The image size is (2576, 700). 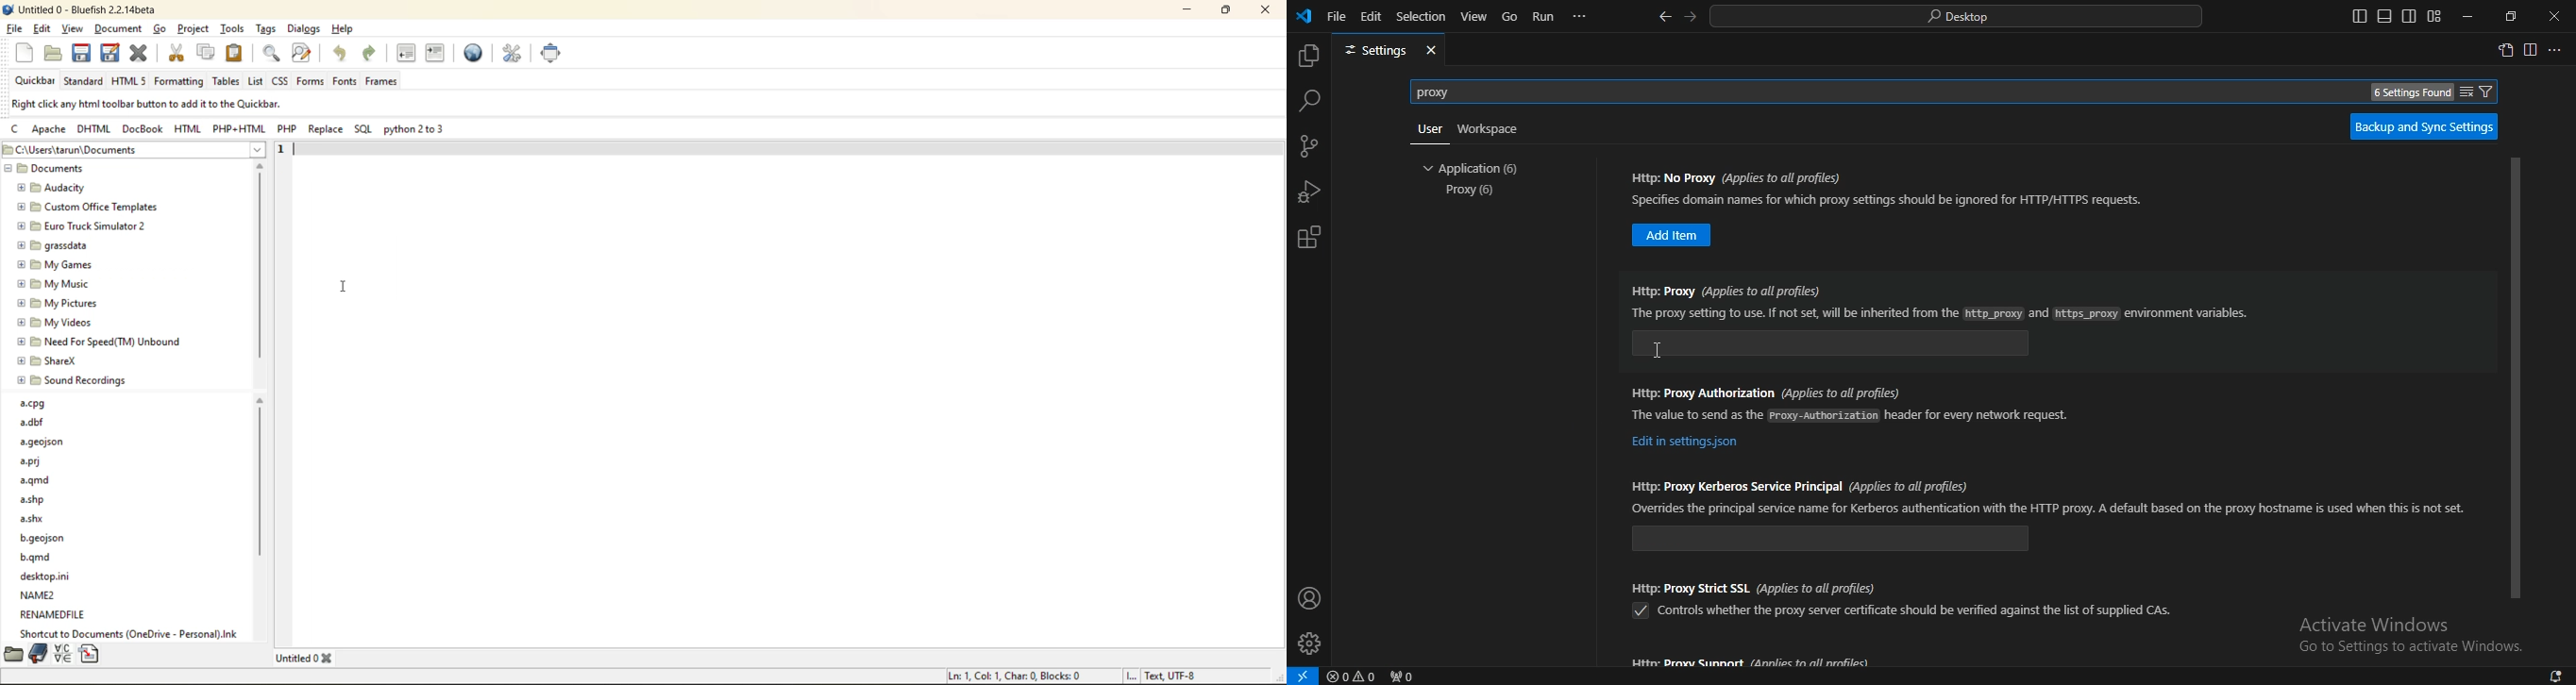 What do you see at coordinates (475, 54) in the screenshot?
I see `preview in browser` at bounding box center [475, 54].